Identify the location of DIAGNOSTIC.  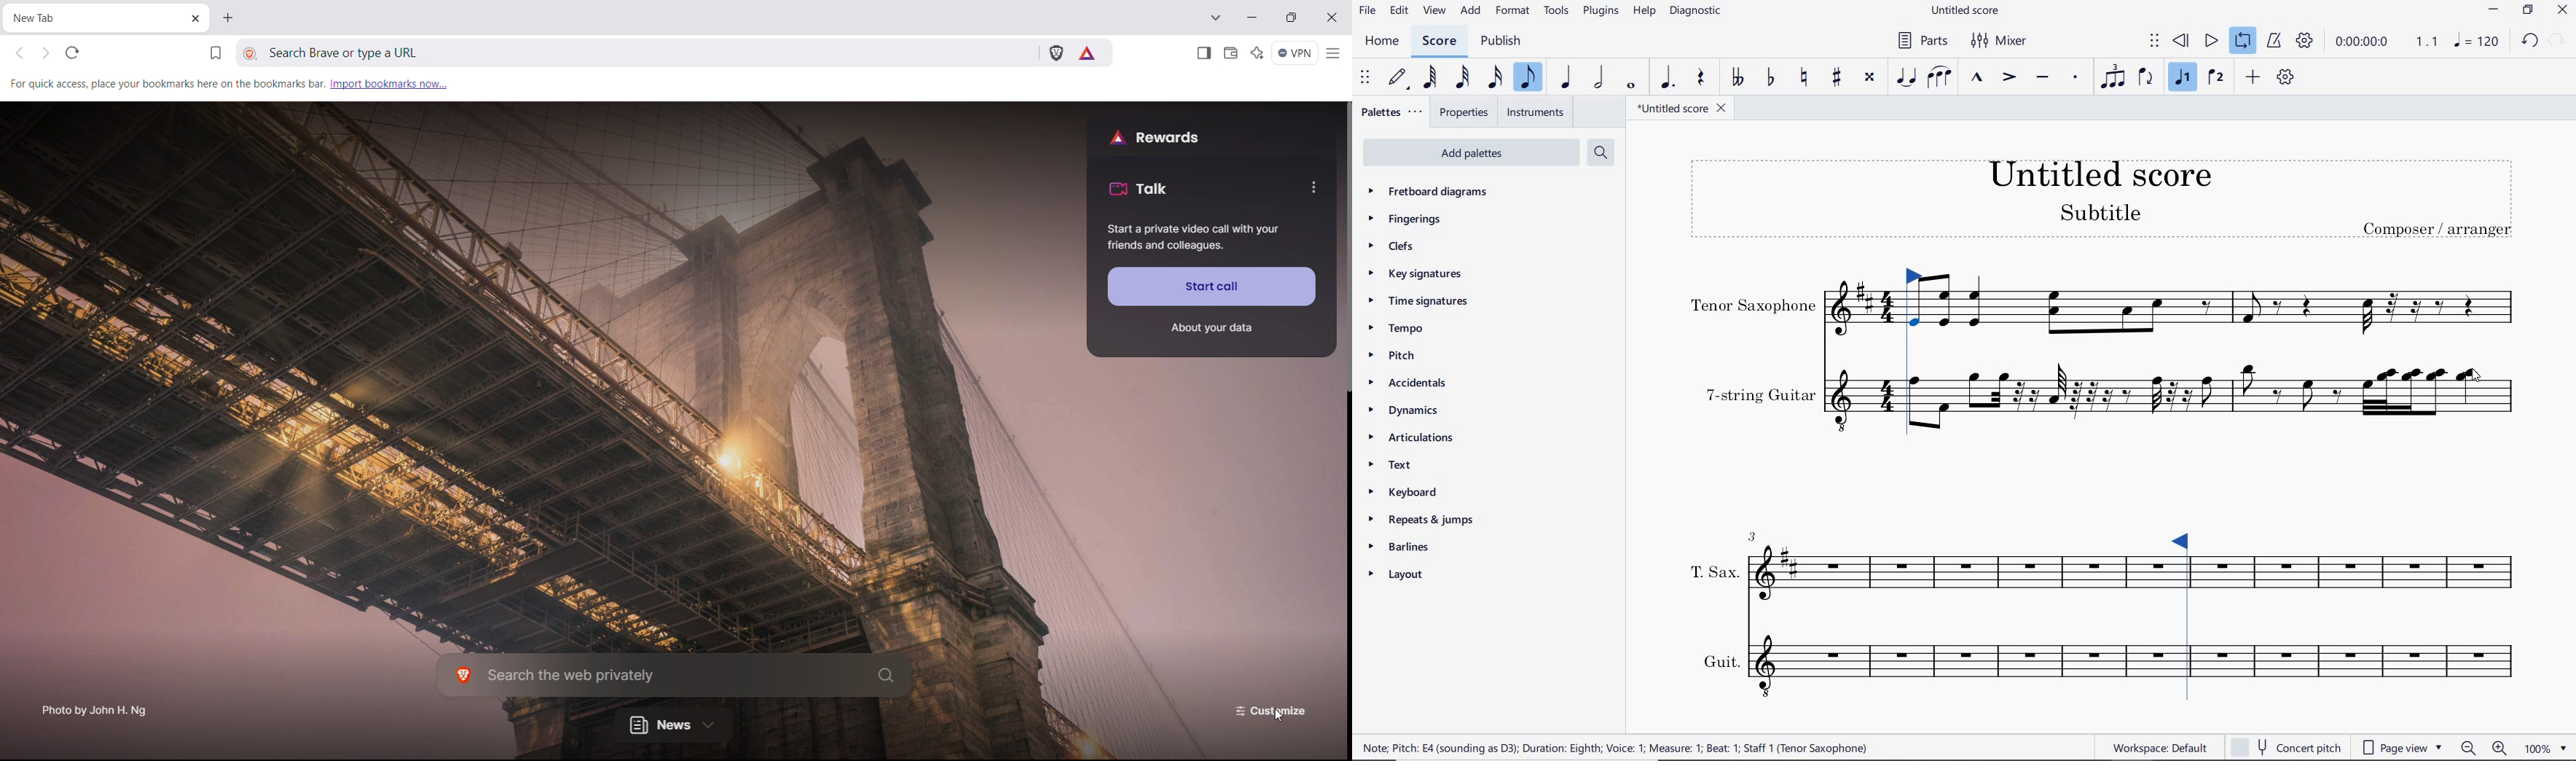
(1697, 10).